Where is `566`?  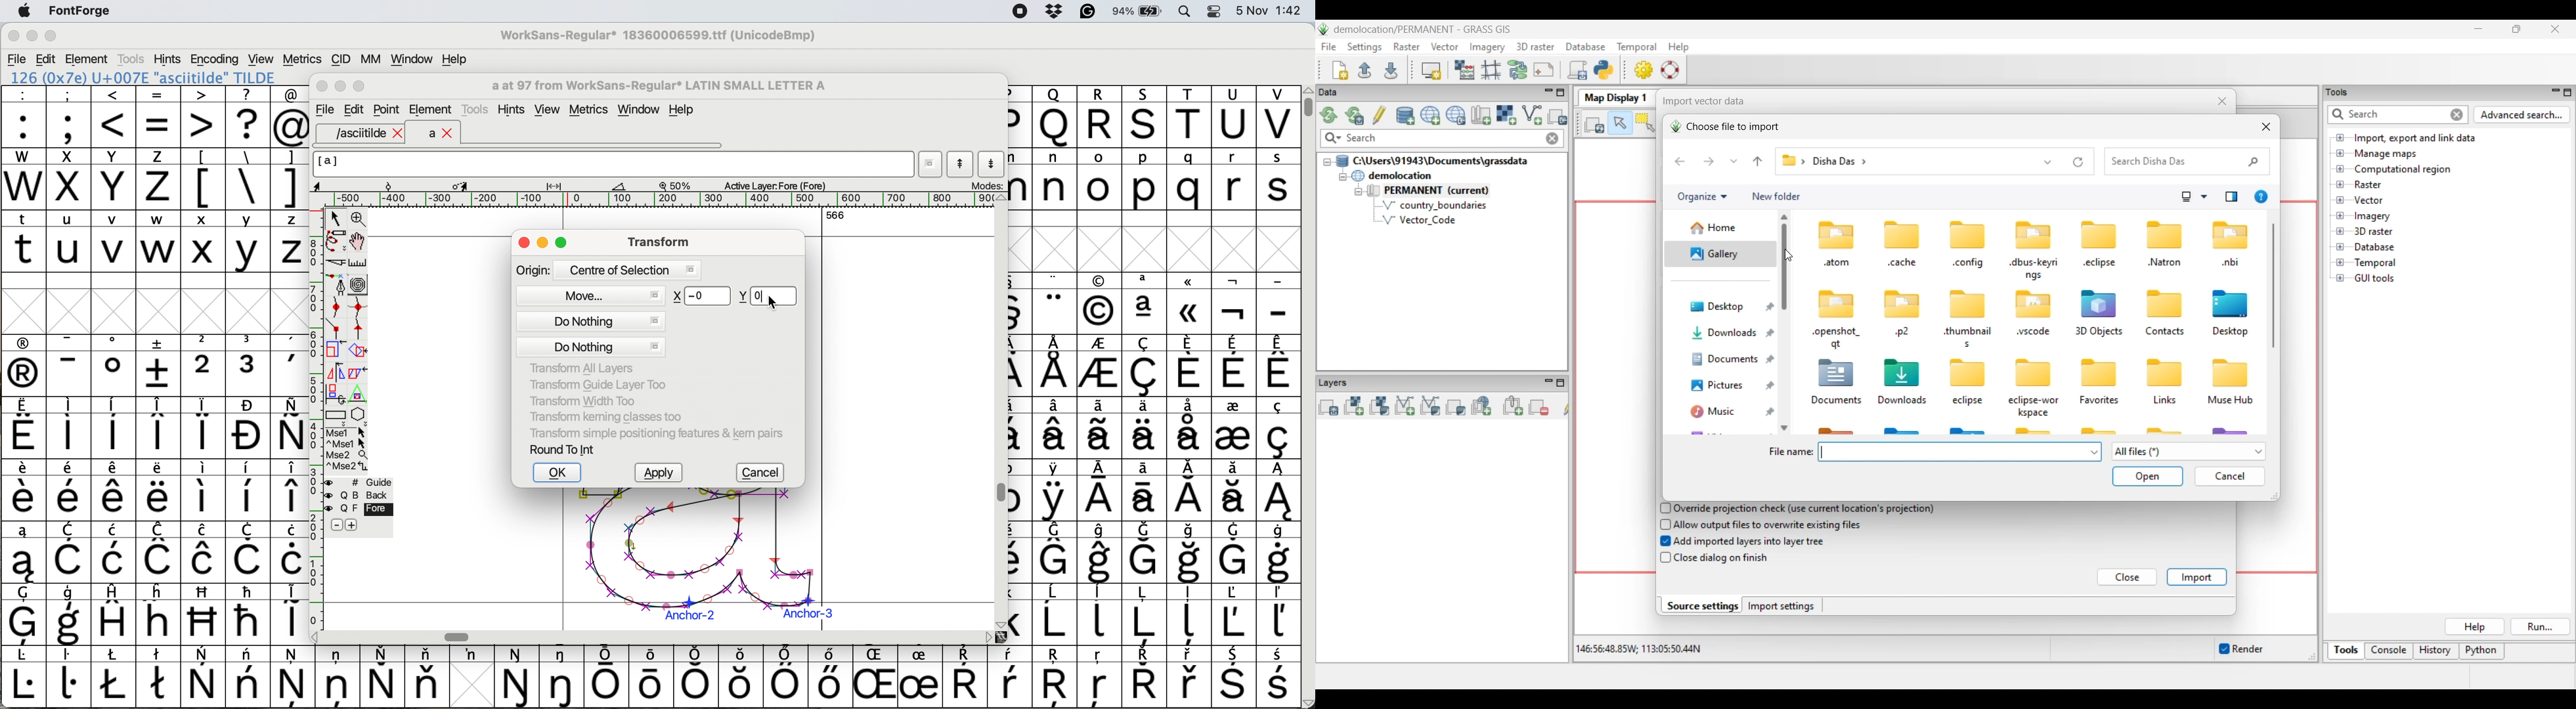
566 is located at coordinates (836, 215).